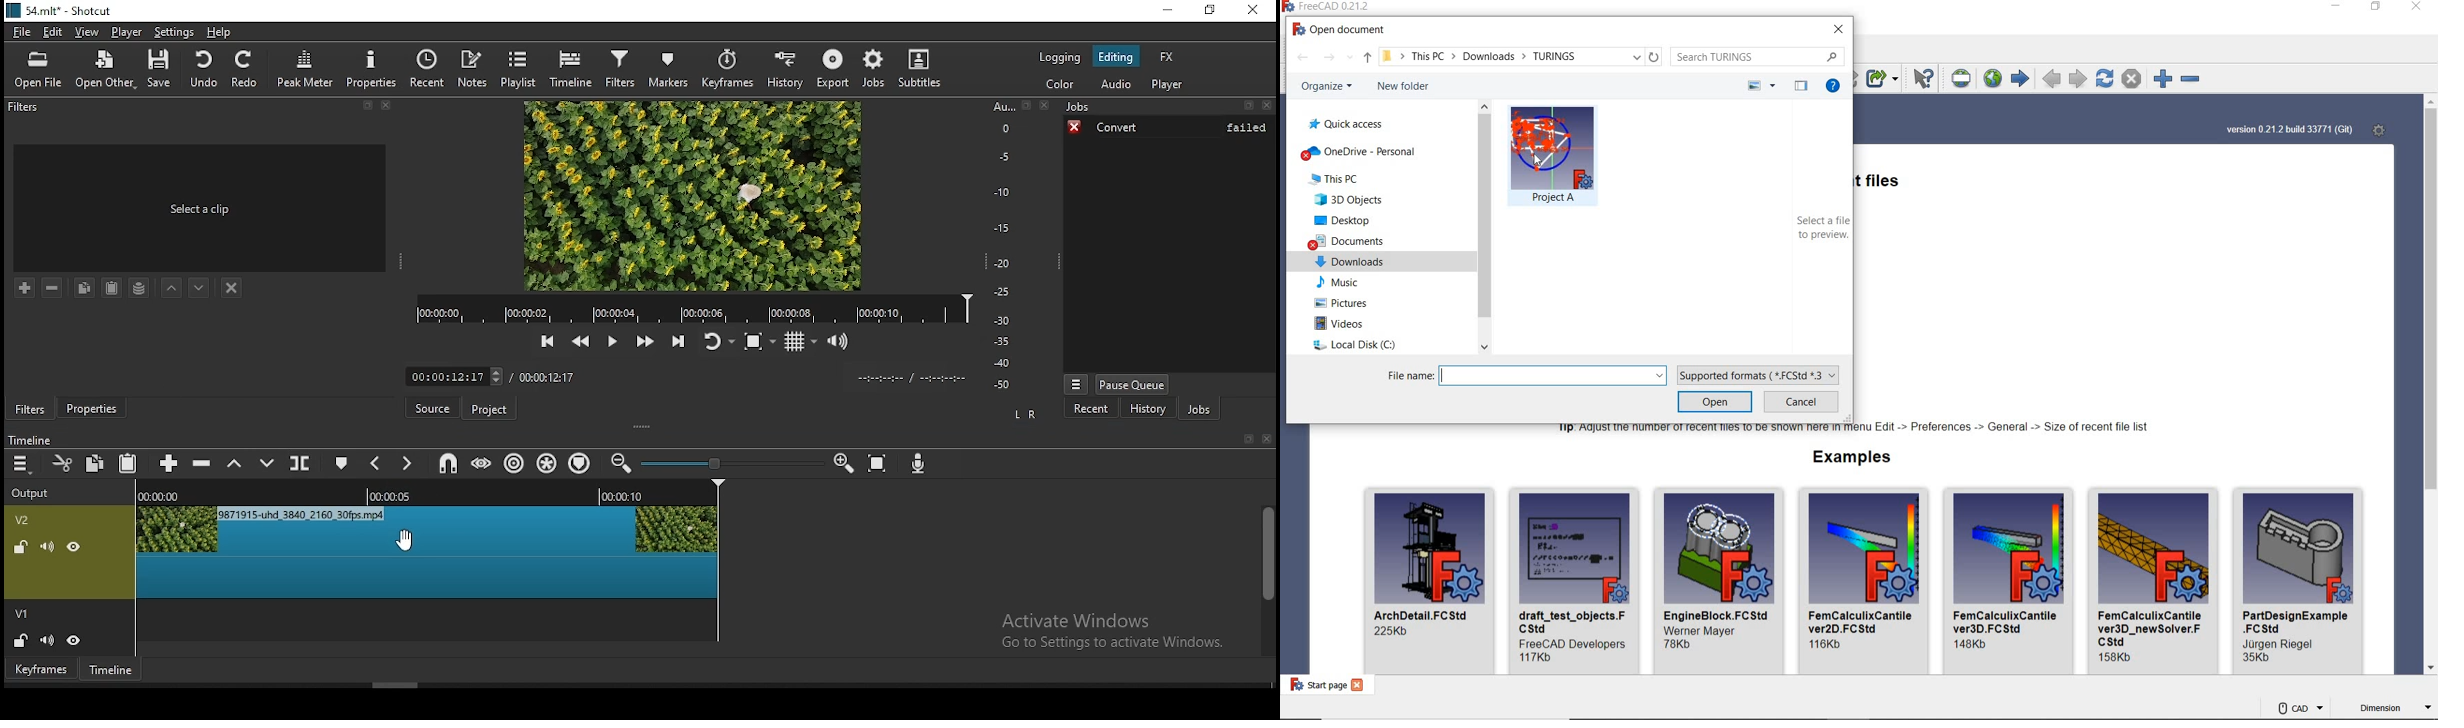  I want to click on playlist, so click(520, 68).